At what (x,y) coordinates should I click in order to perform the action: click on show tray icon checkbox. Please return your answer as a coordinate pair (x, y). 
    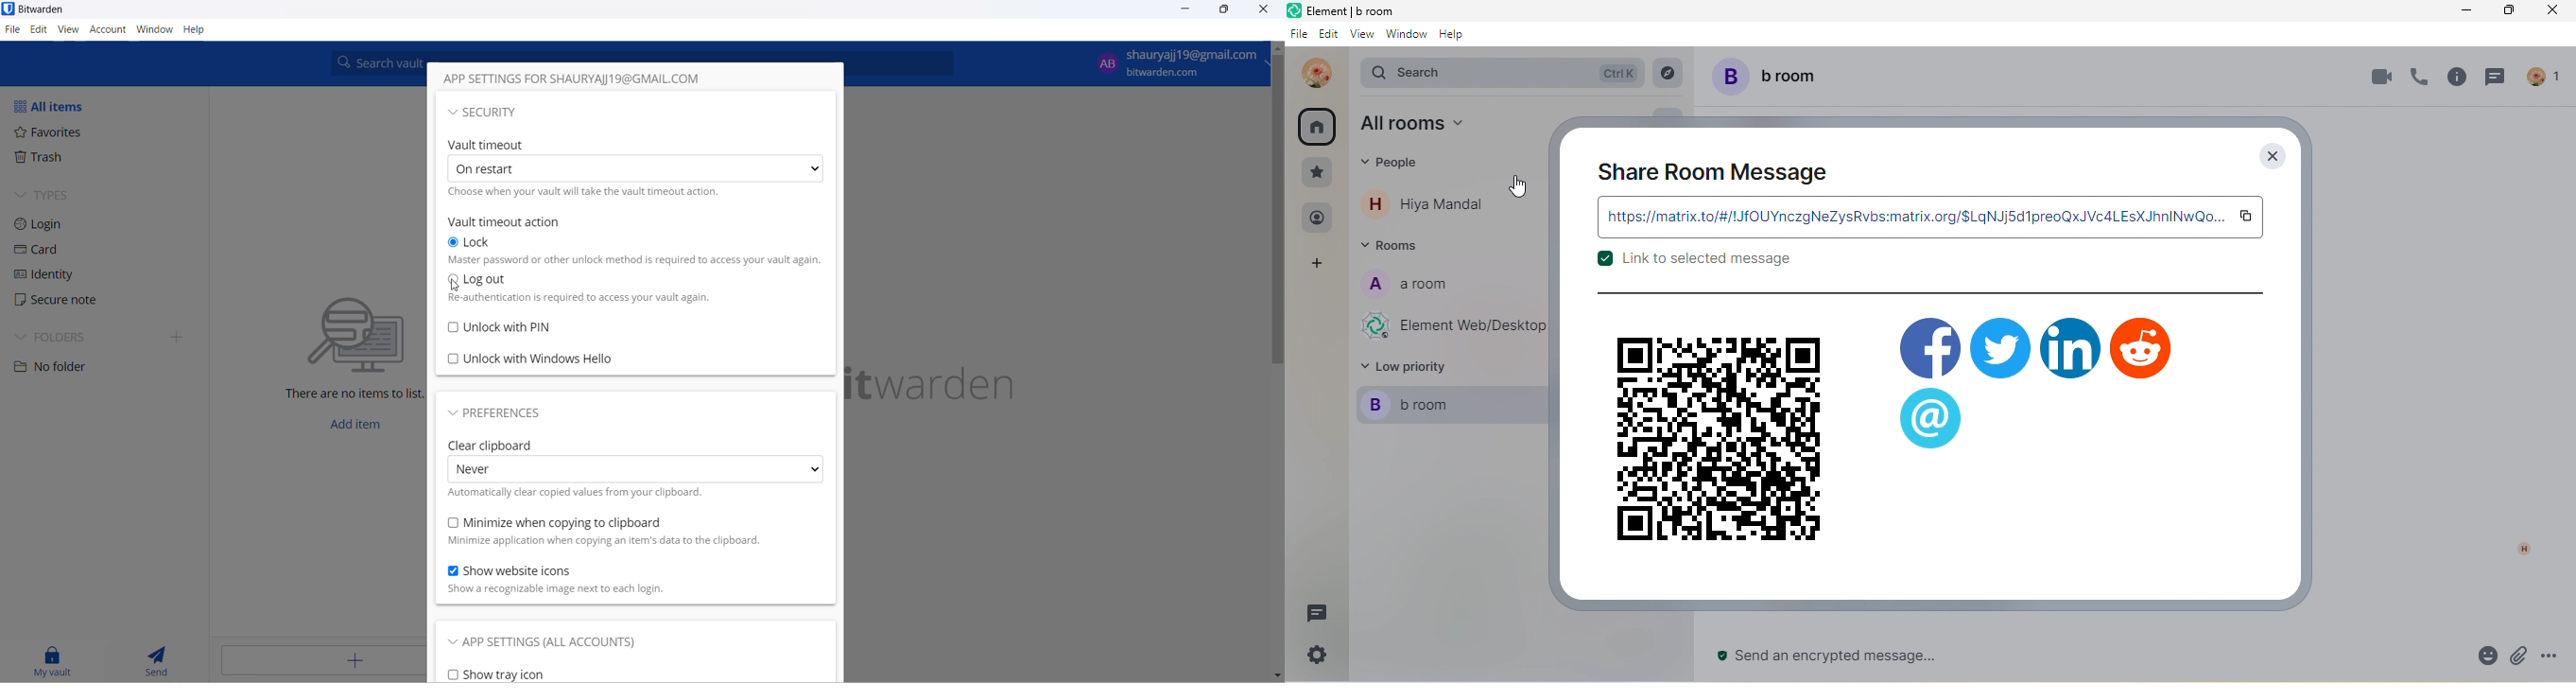
    Looking at the image, I should click on (527, 673).